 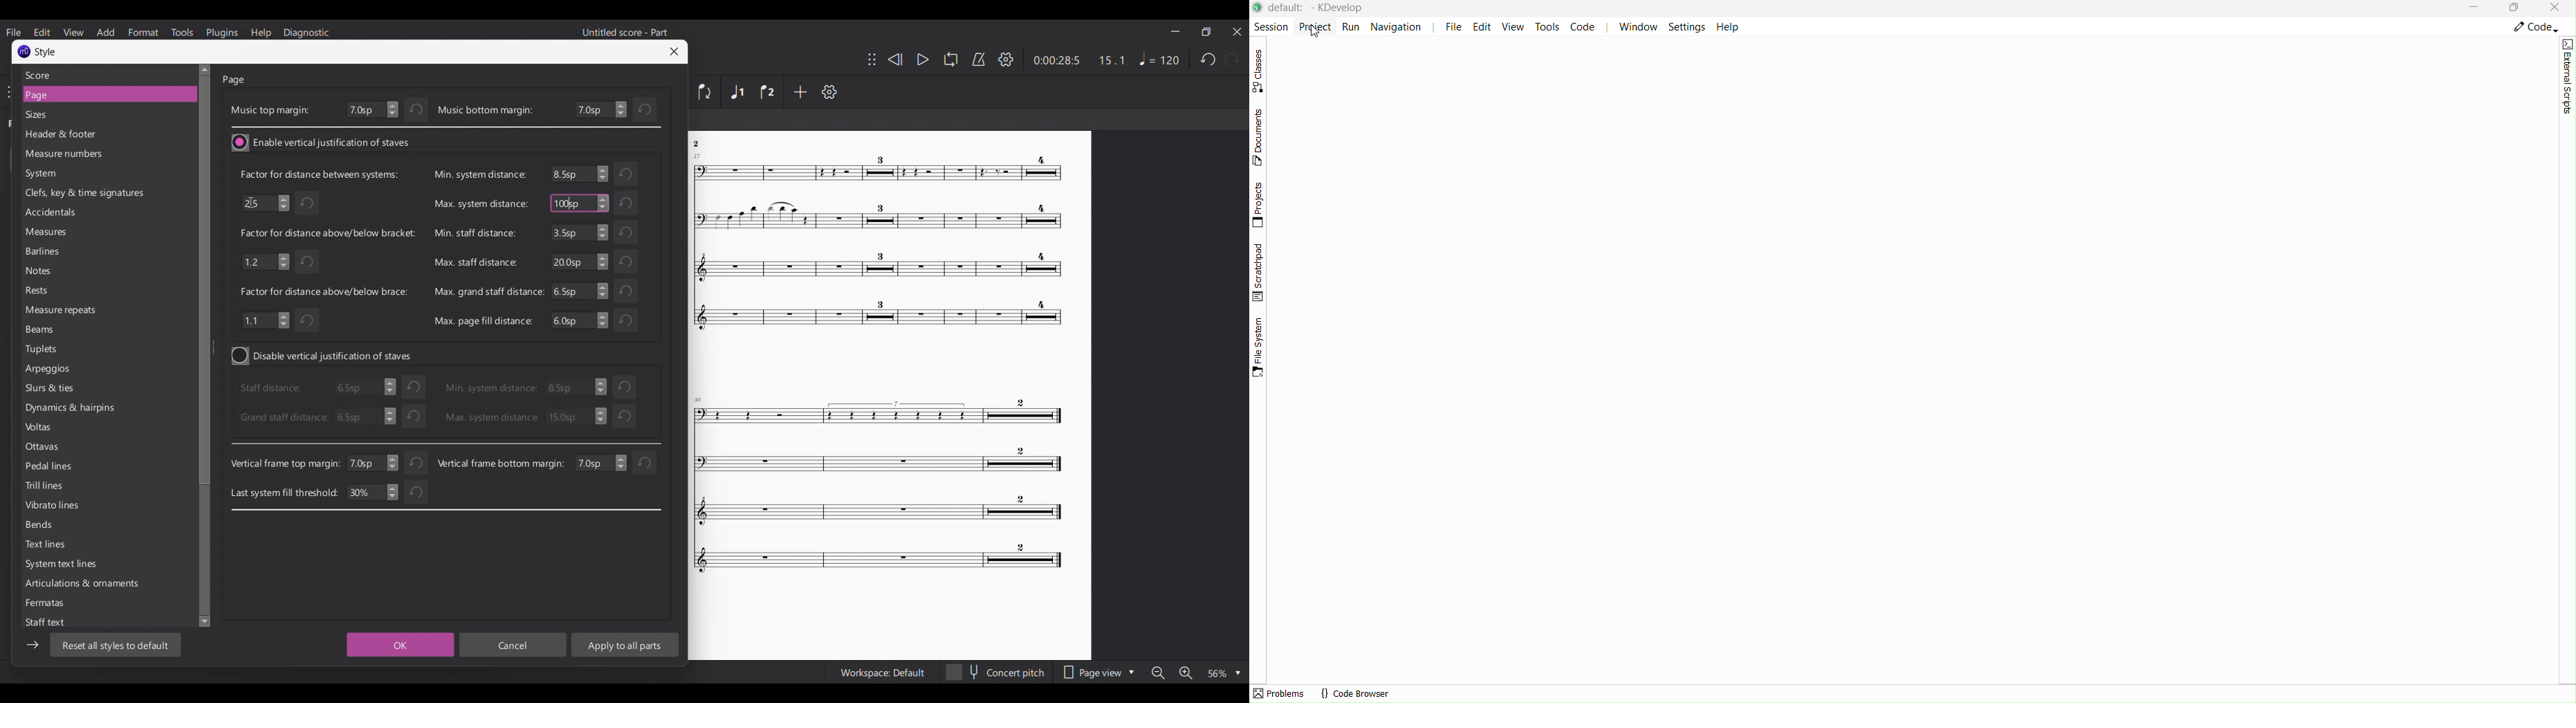 What do you see at coordinates (768, 92) in the screenshot?
I see `Voice 2` at bounding box center [768, 92].